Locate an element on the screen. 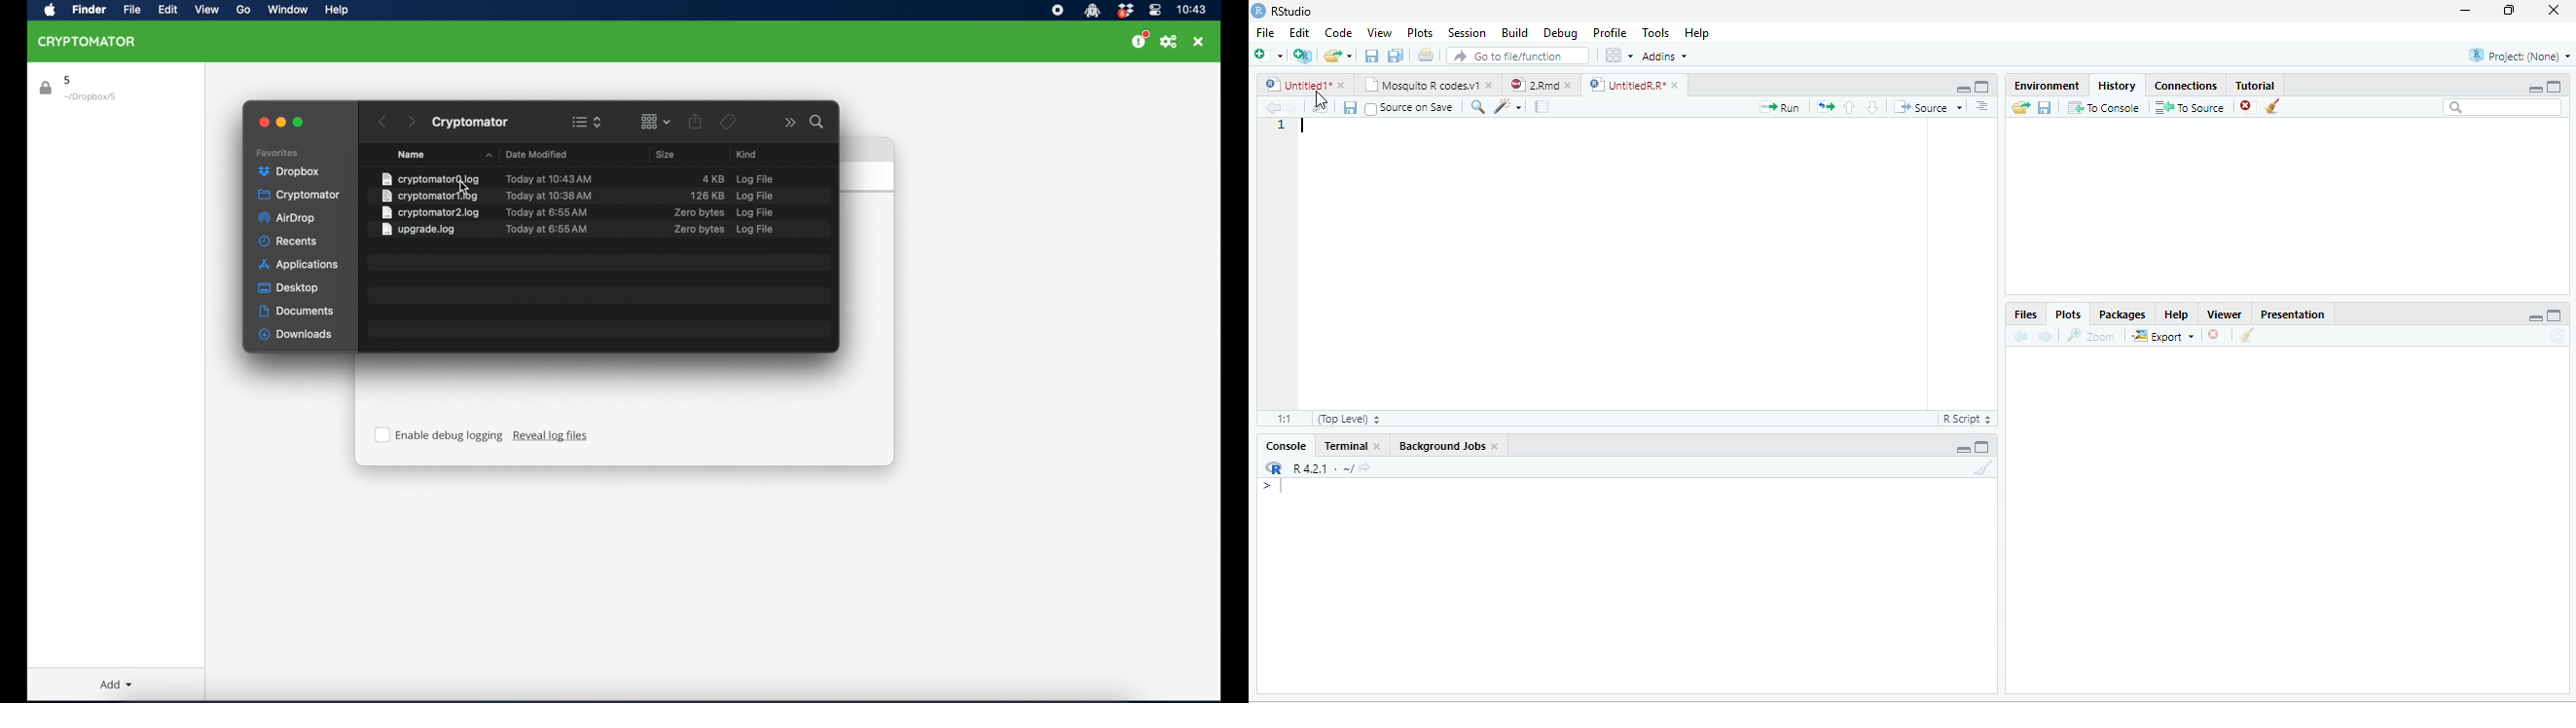 Image resolution: width=2576 pixels, height=728 pixels. View the current working directory is located at coordinates (1364, 466).